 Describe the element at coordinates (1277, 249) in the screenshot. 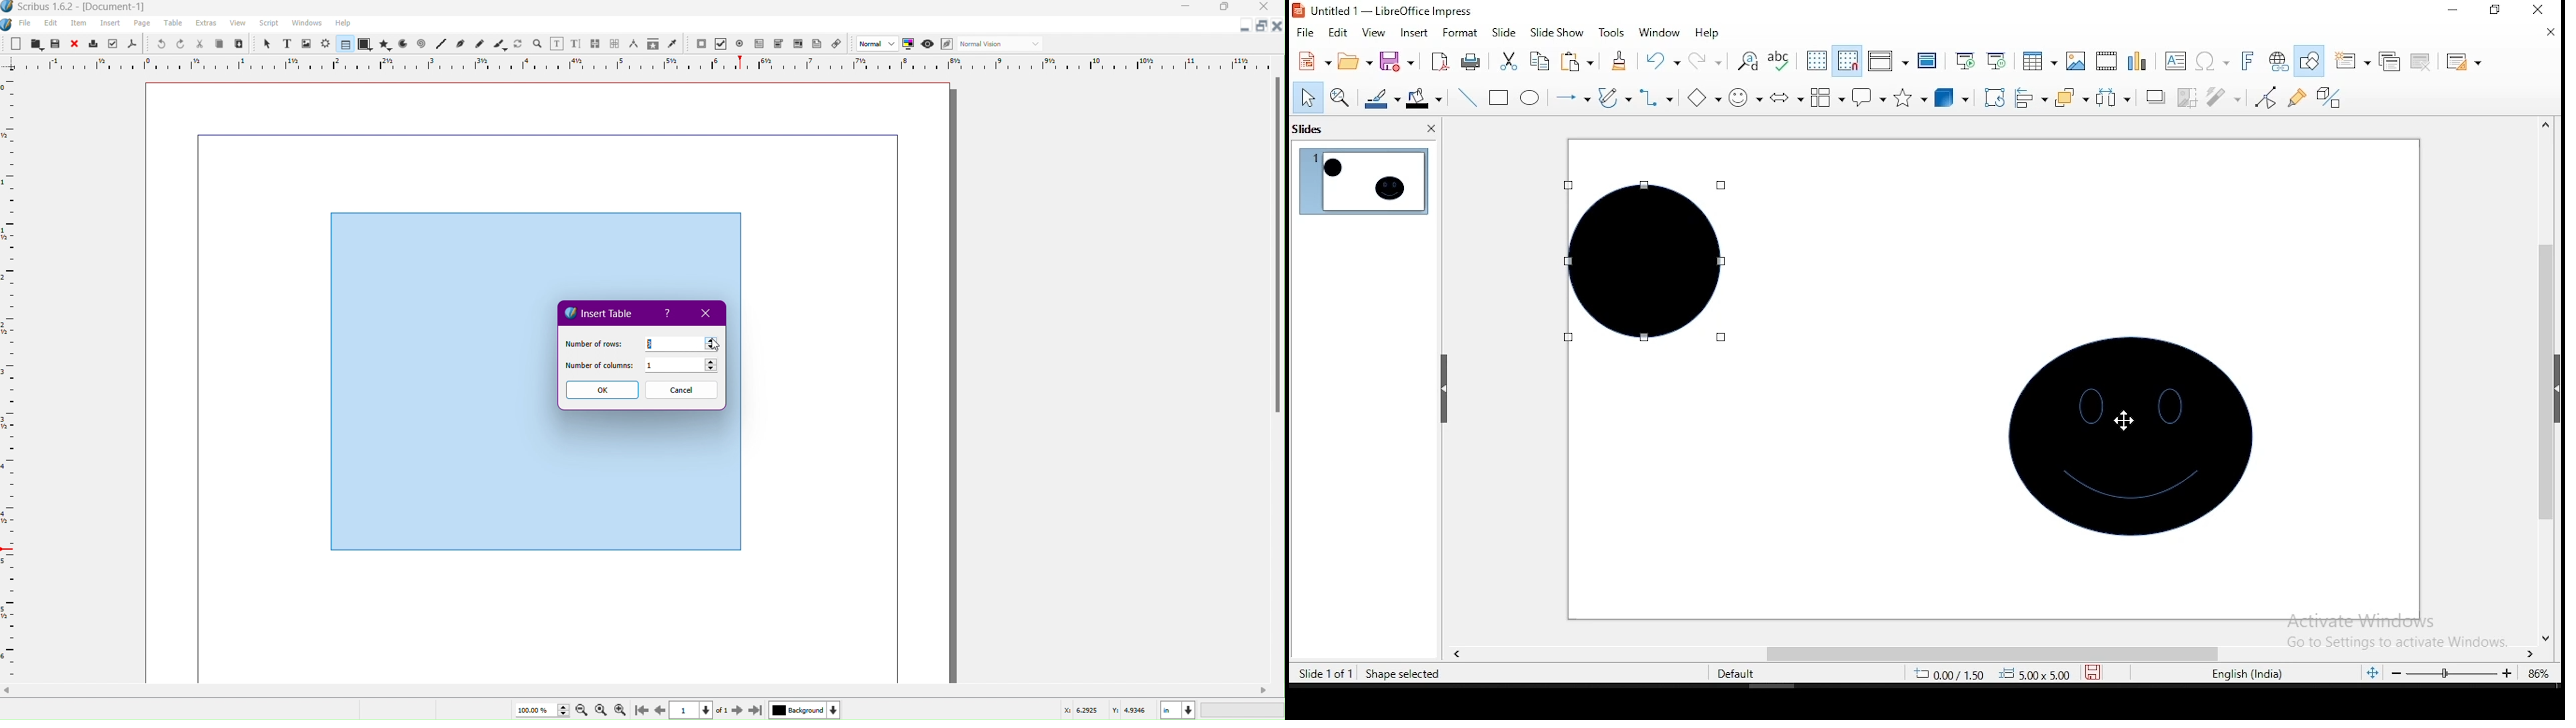

I see `Scrollbar` at that location.